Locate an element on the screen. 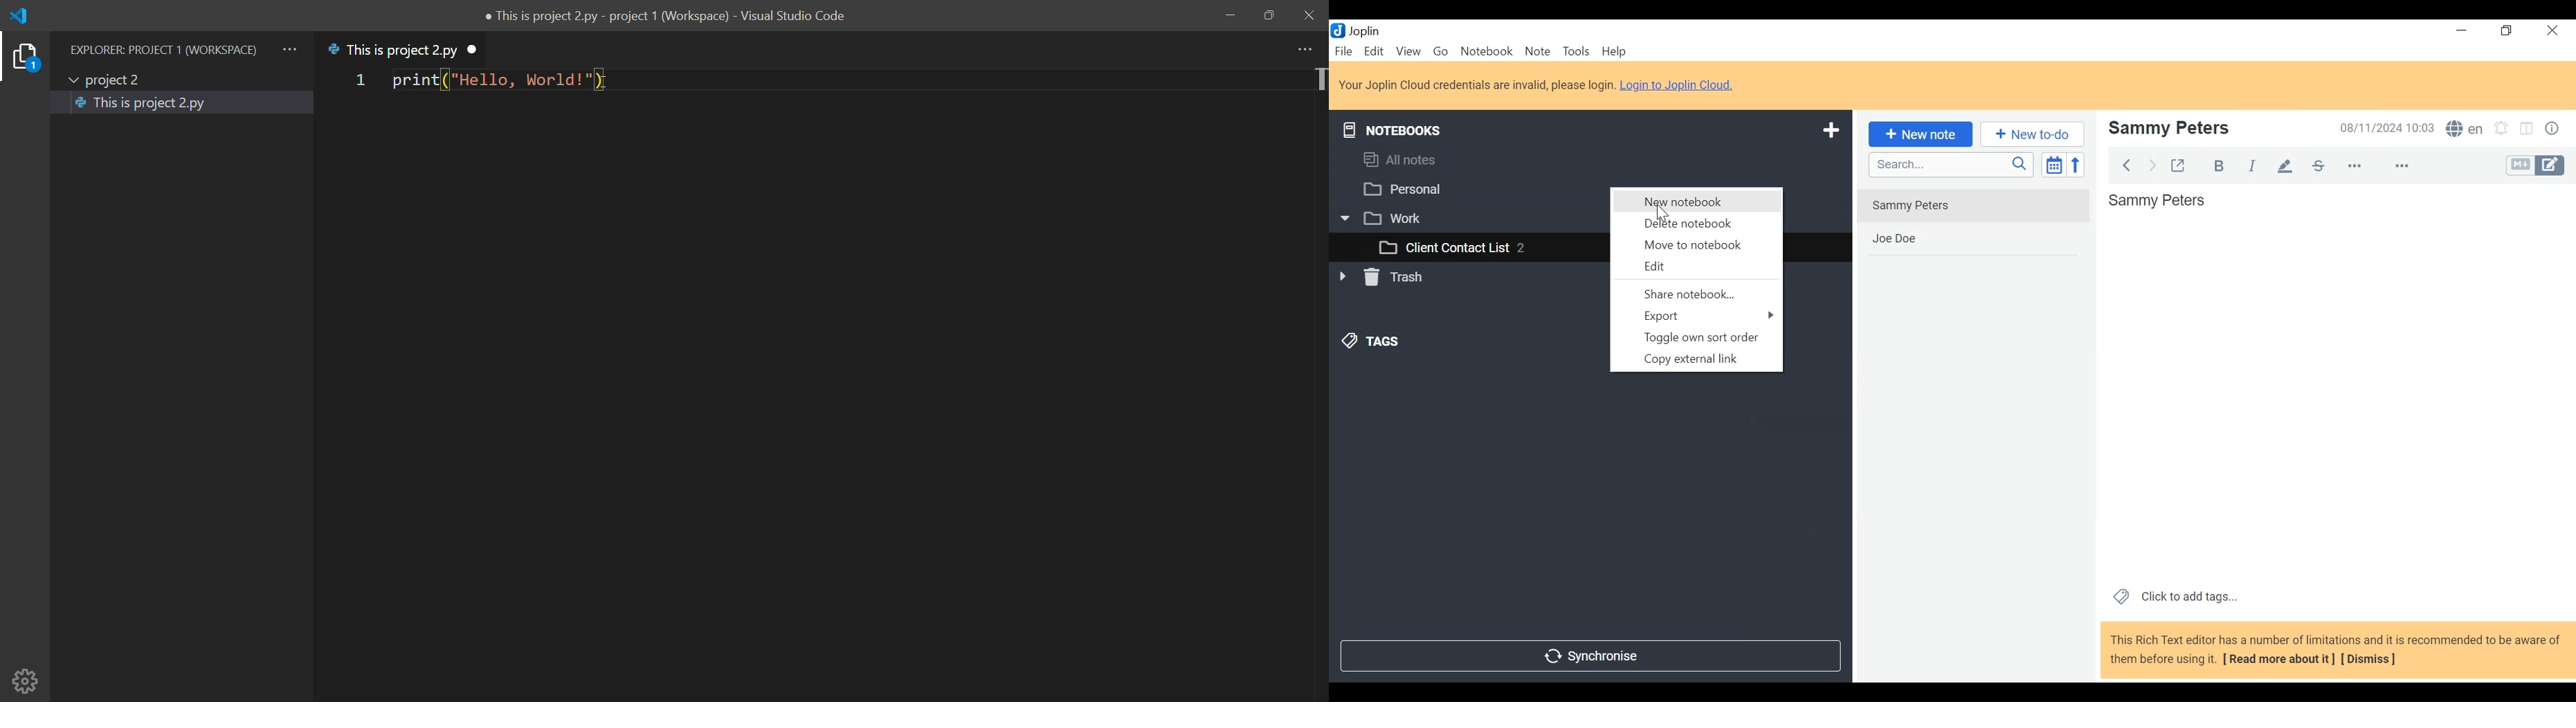  Copy external link is located at coordinates (1696, 359).